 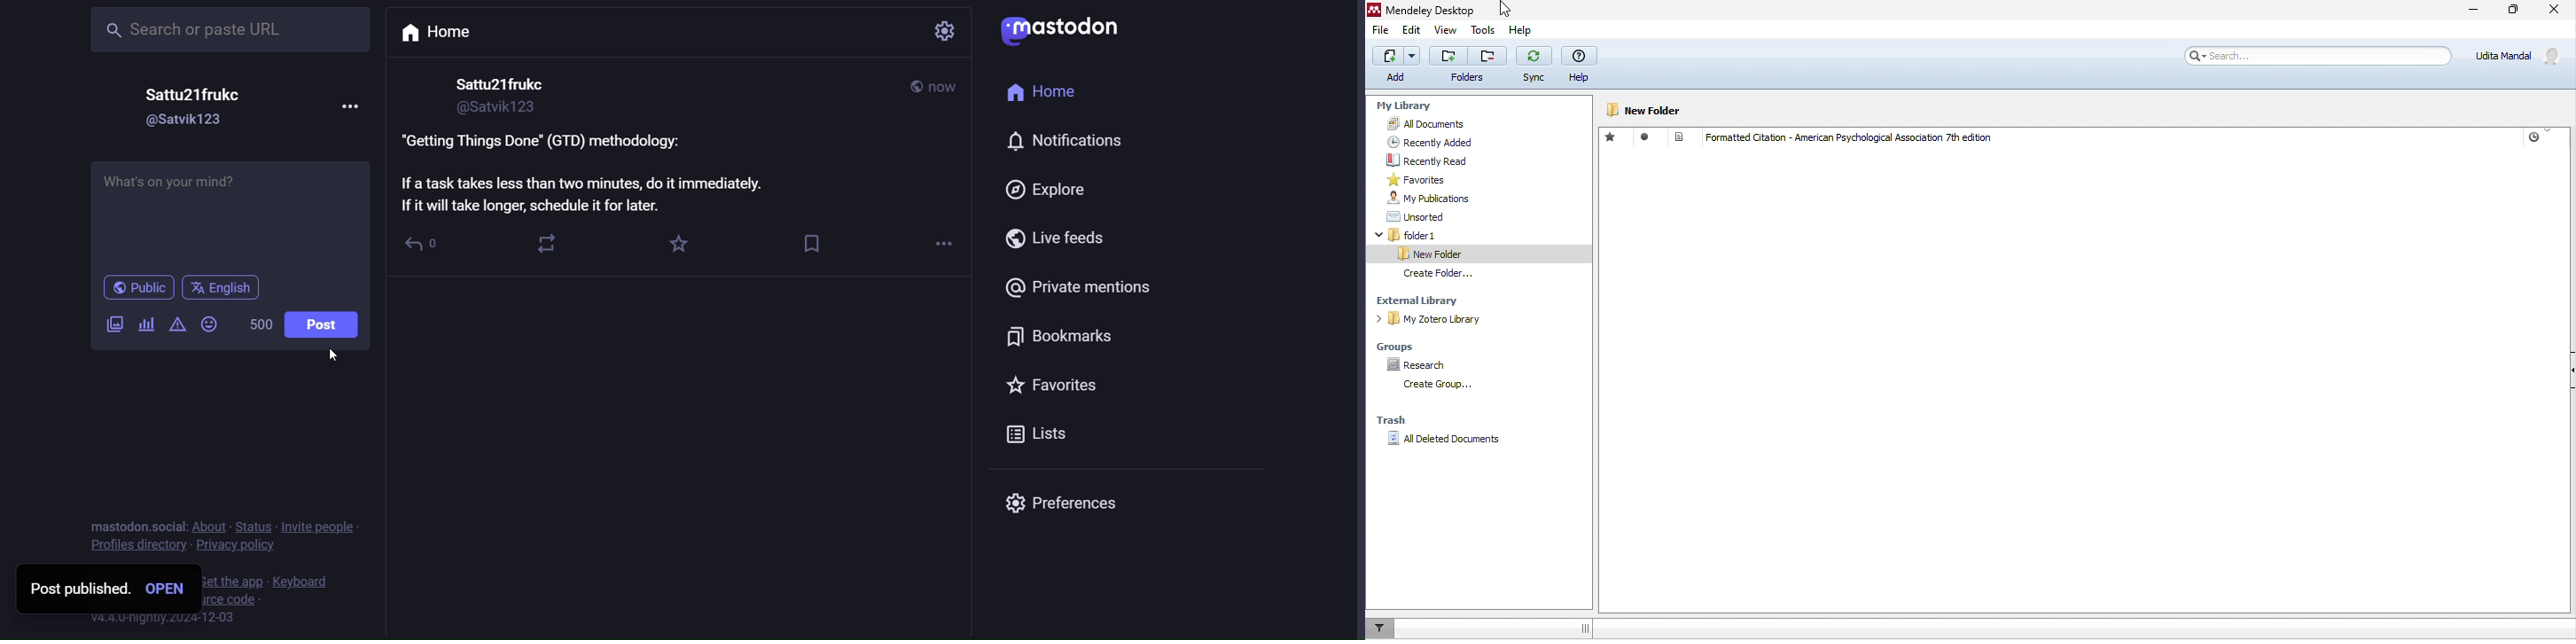 What do you see at coordinates (2554, 9) in the screenshot?
I see `close` at bounding box center [2554, 9].